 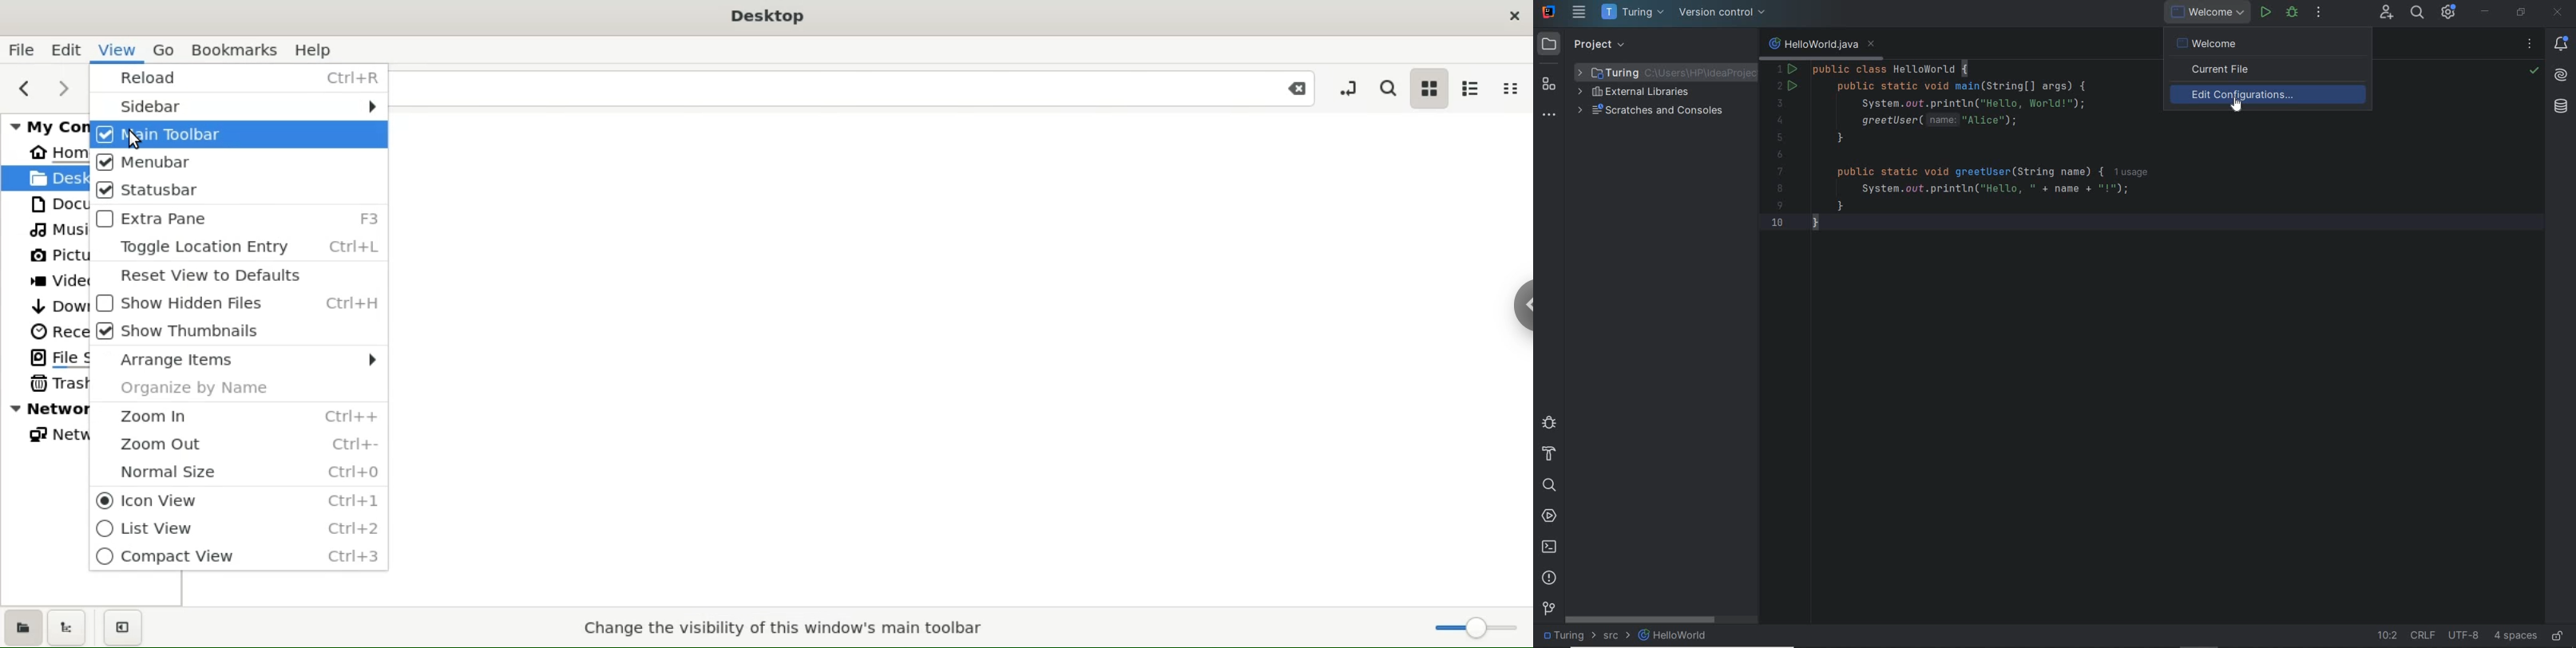 I want to click on menubar, so click(x=236, y=161).